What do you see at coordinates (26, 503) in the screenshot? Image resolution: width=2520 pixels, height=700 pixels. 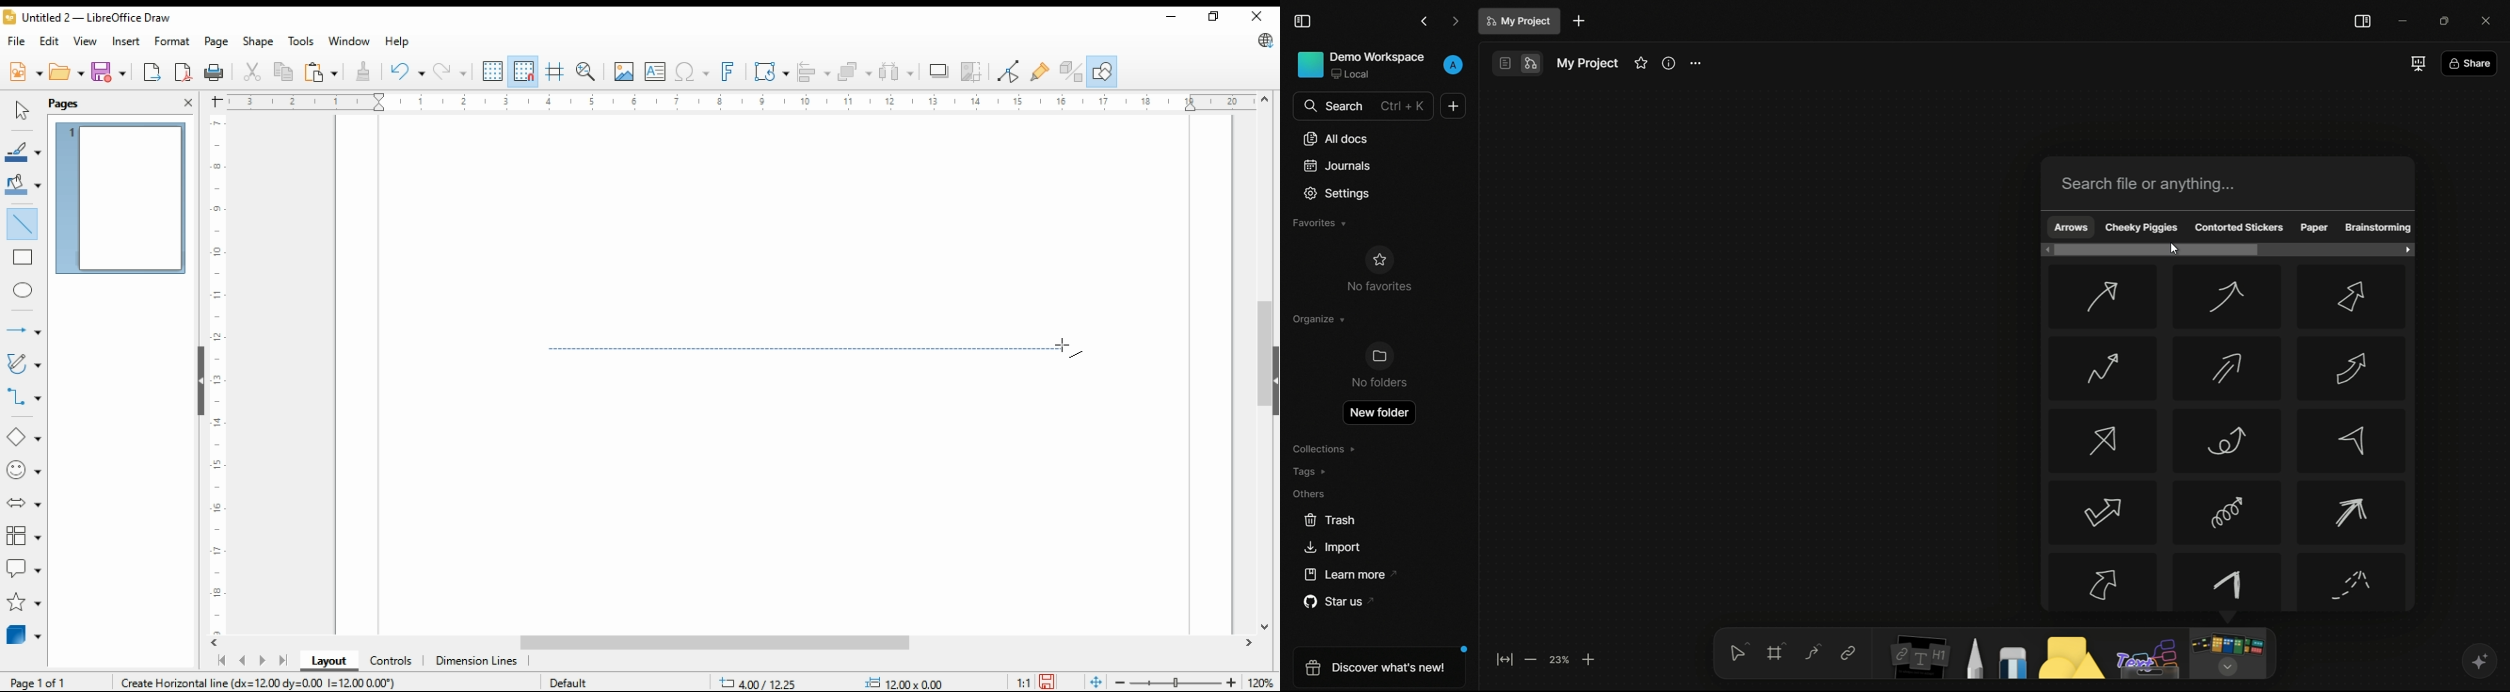 I see `block arrows` at bounding box center [26, 503].